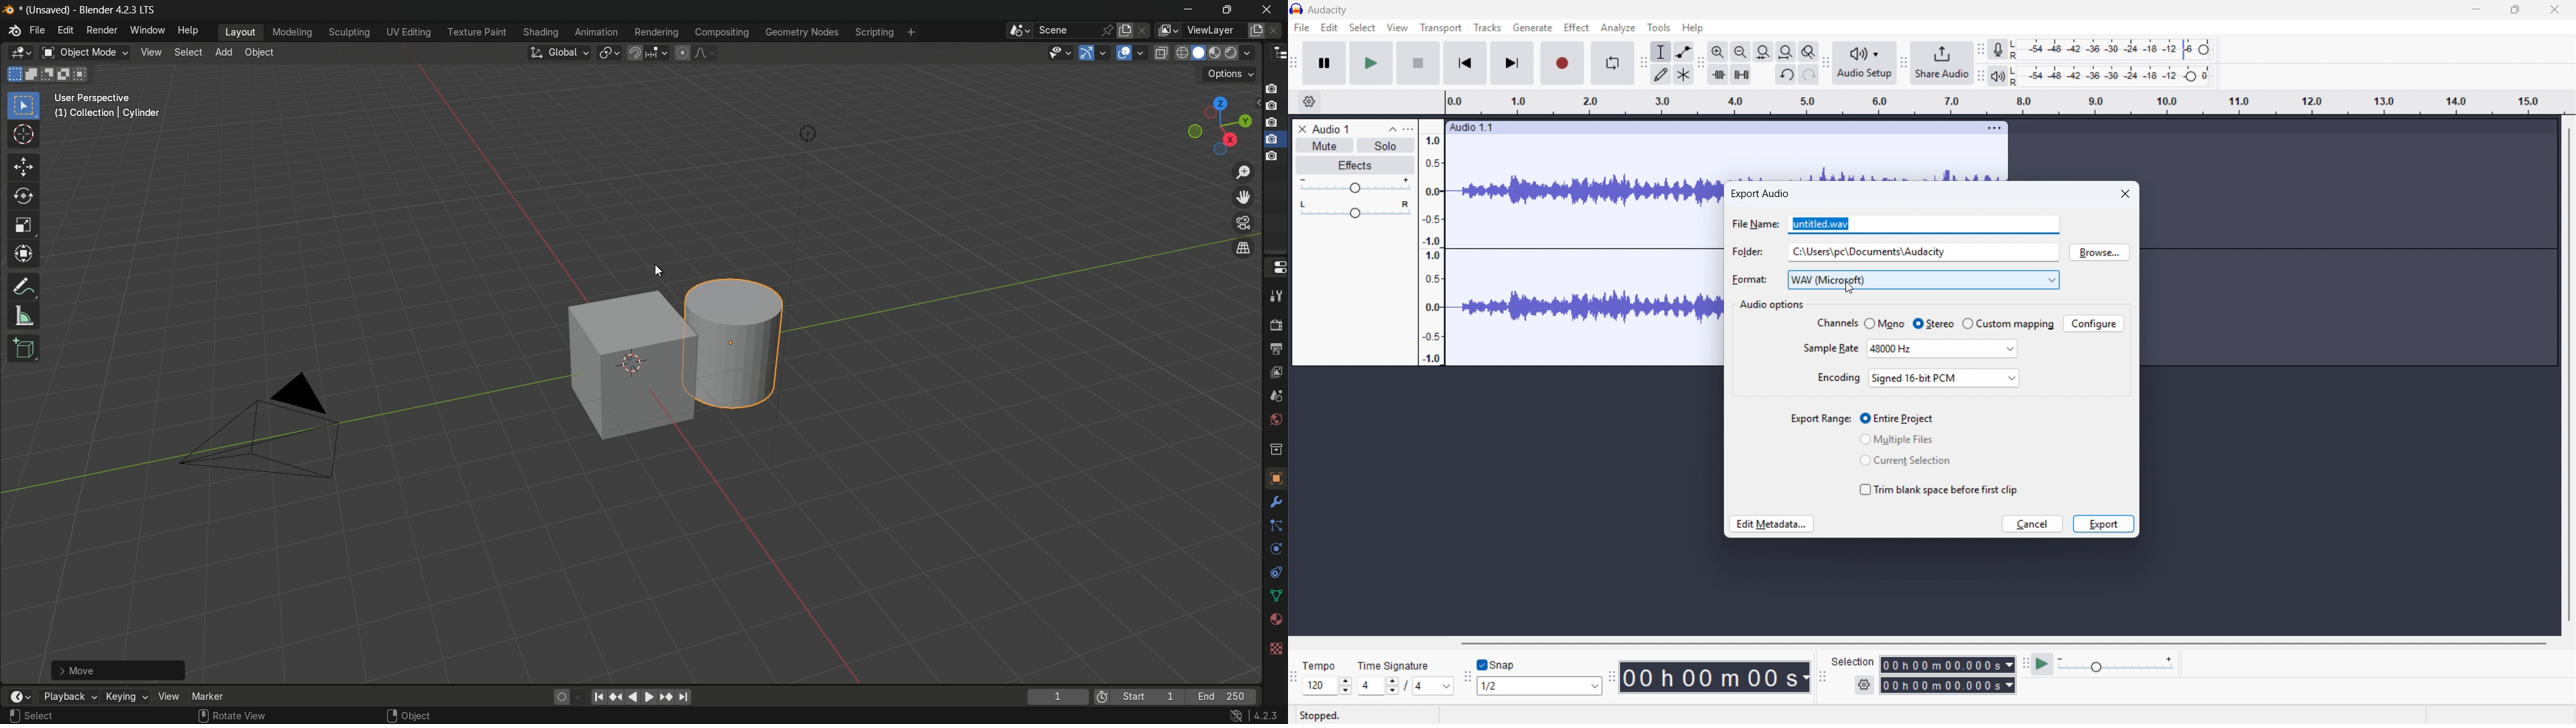 Image resolution: width=2576 pixels, height=728 pixels. Describe the element at coordinates (659, 271) in the screenshot. I see `cursor` at that location.